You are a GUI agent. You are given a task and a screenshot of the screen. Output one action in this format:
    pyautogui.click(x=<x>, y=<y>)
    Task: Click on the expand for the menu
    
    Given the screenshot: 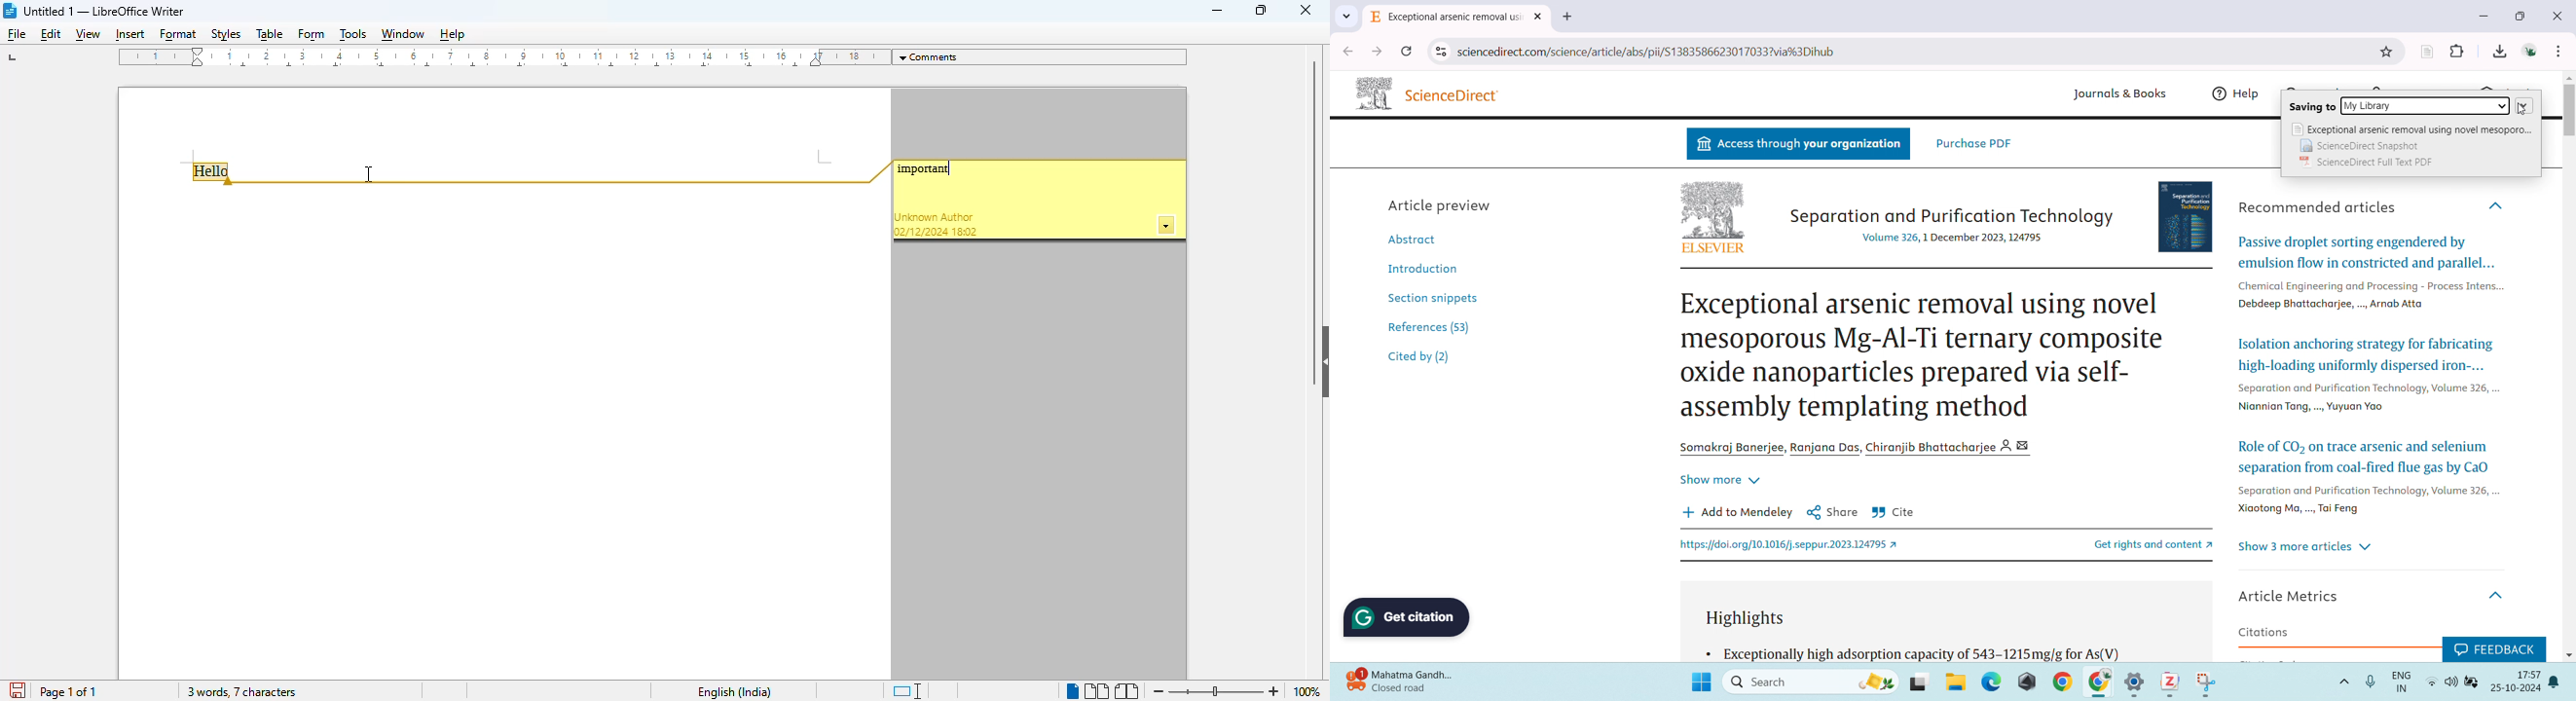 What is the action you would take?
    pyautogui.click(x=2526, y=104)
    